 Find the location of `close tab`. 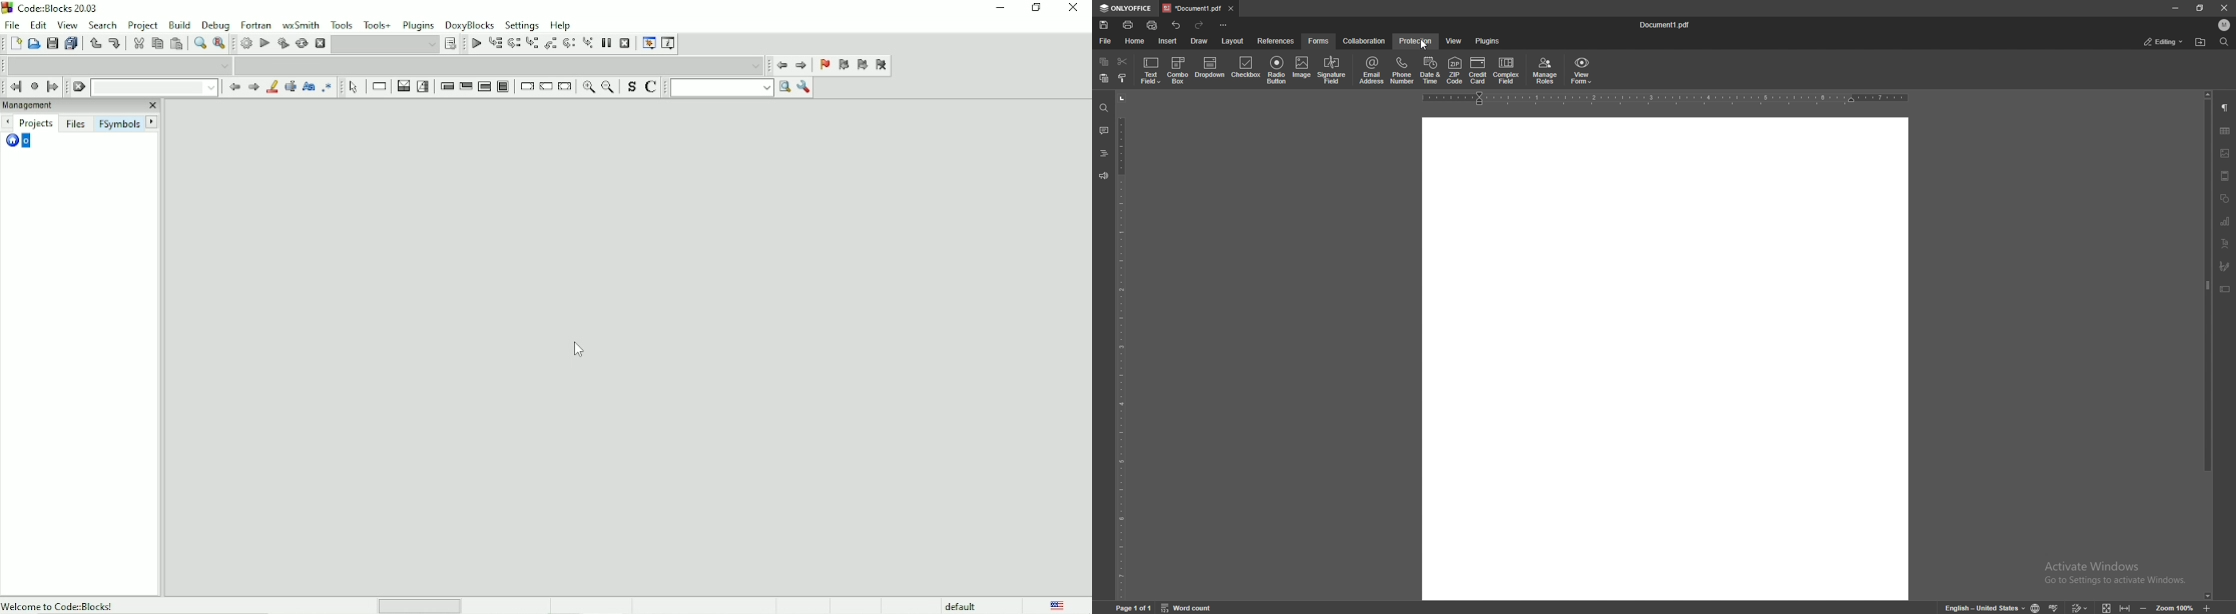

close tab is located at coordinates (1231, 8).